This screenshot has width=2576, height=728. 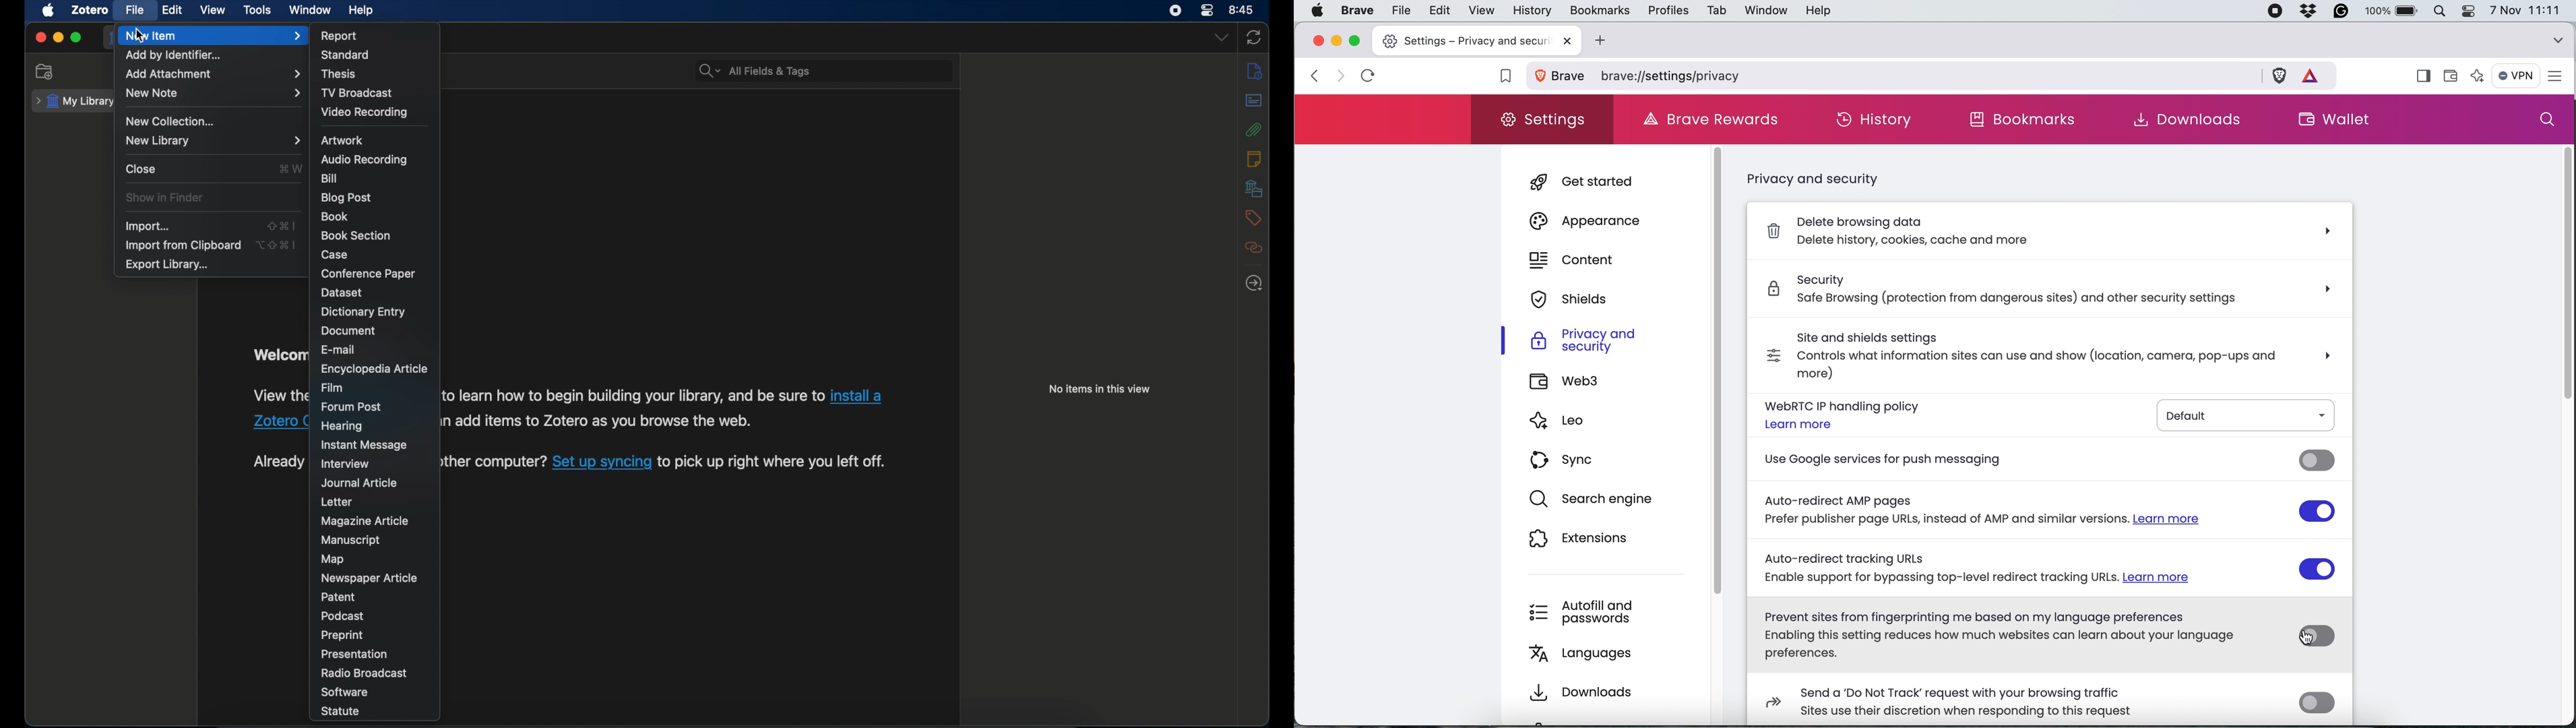 I want to click on Zotero connector link, so click(x=280, y=421).